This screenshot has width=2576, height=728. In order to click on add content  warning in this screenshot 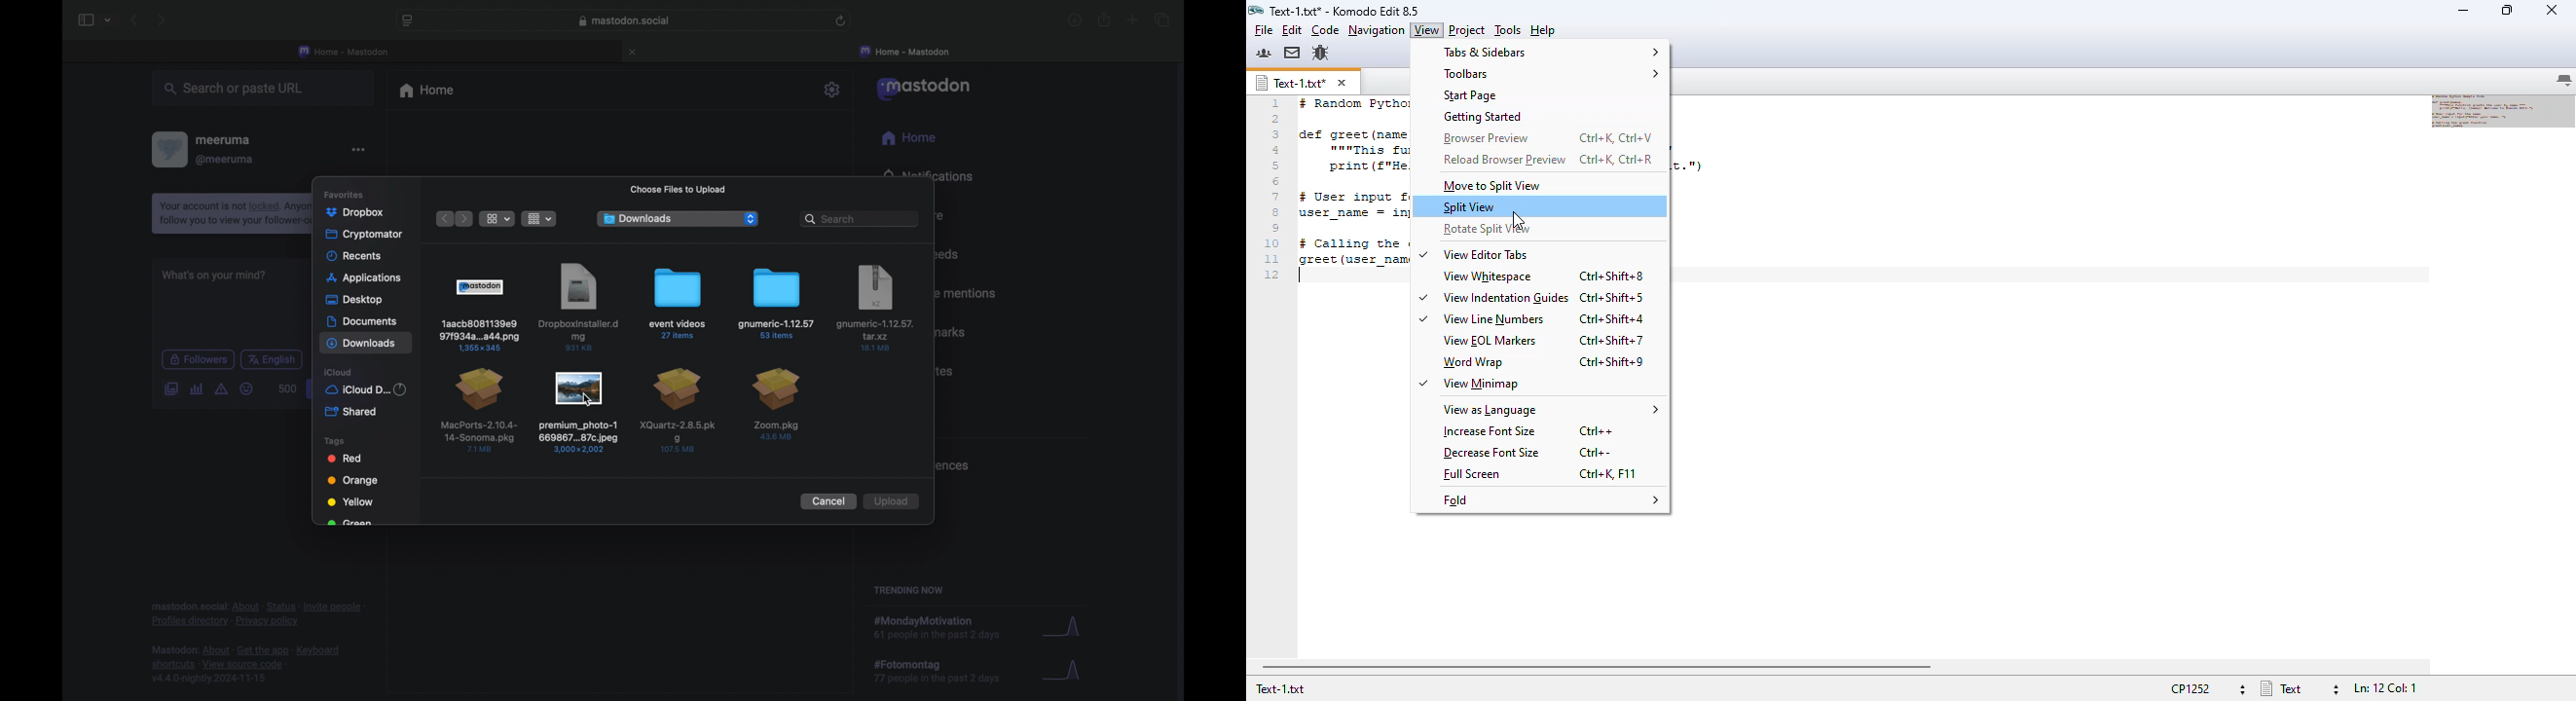, I will do `click(221, 388)`.